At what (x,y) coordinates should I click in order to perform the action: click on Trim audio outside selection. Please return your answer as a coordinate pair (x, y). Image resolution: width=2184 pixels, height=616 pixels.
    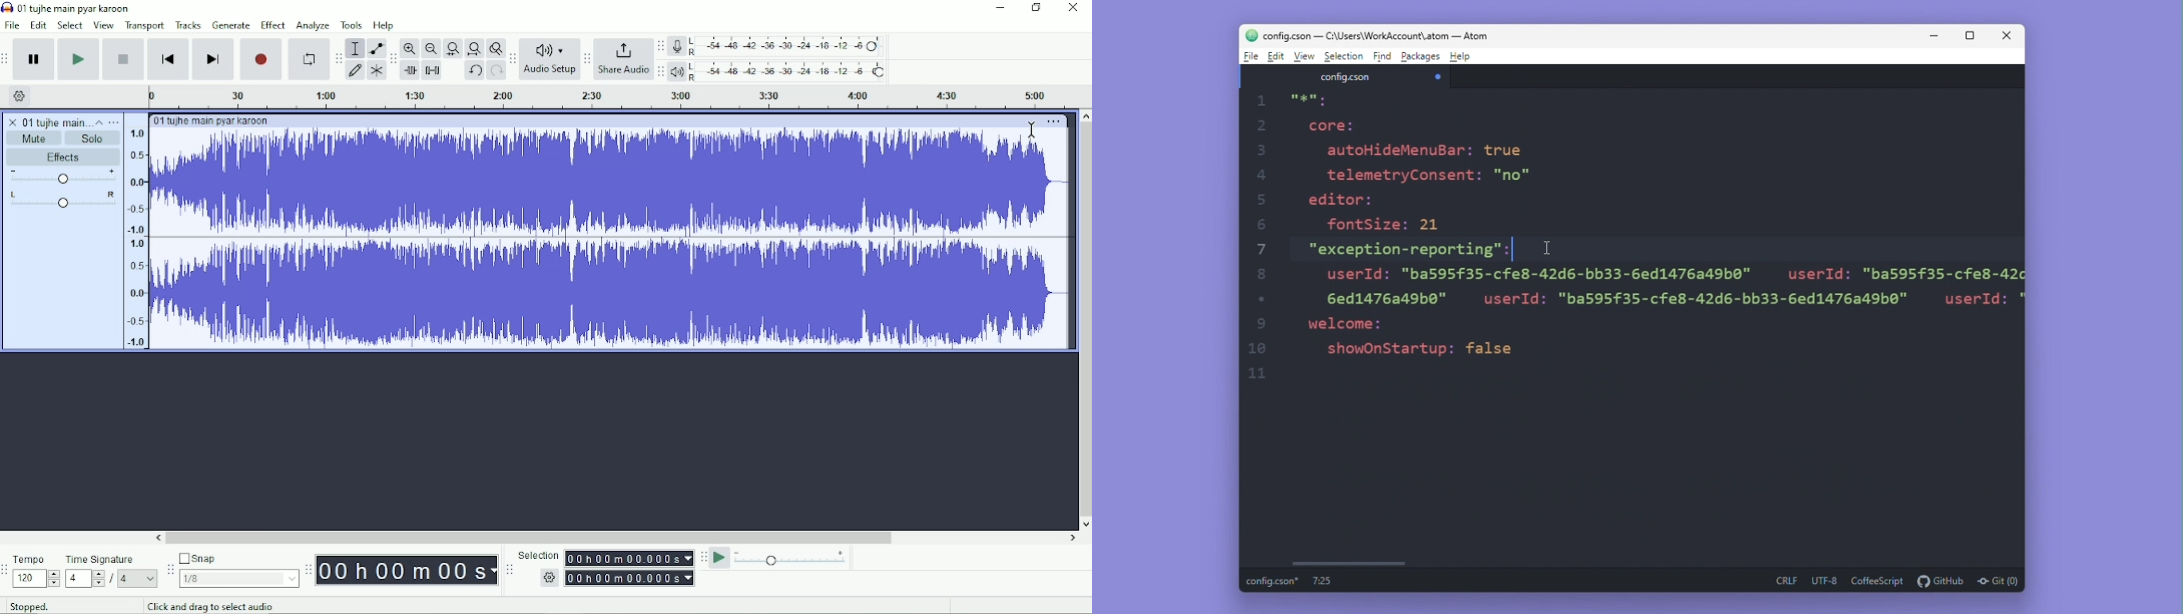
    Looking at the image, I should click on (410, 71).